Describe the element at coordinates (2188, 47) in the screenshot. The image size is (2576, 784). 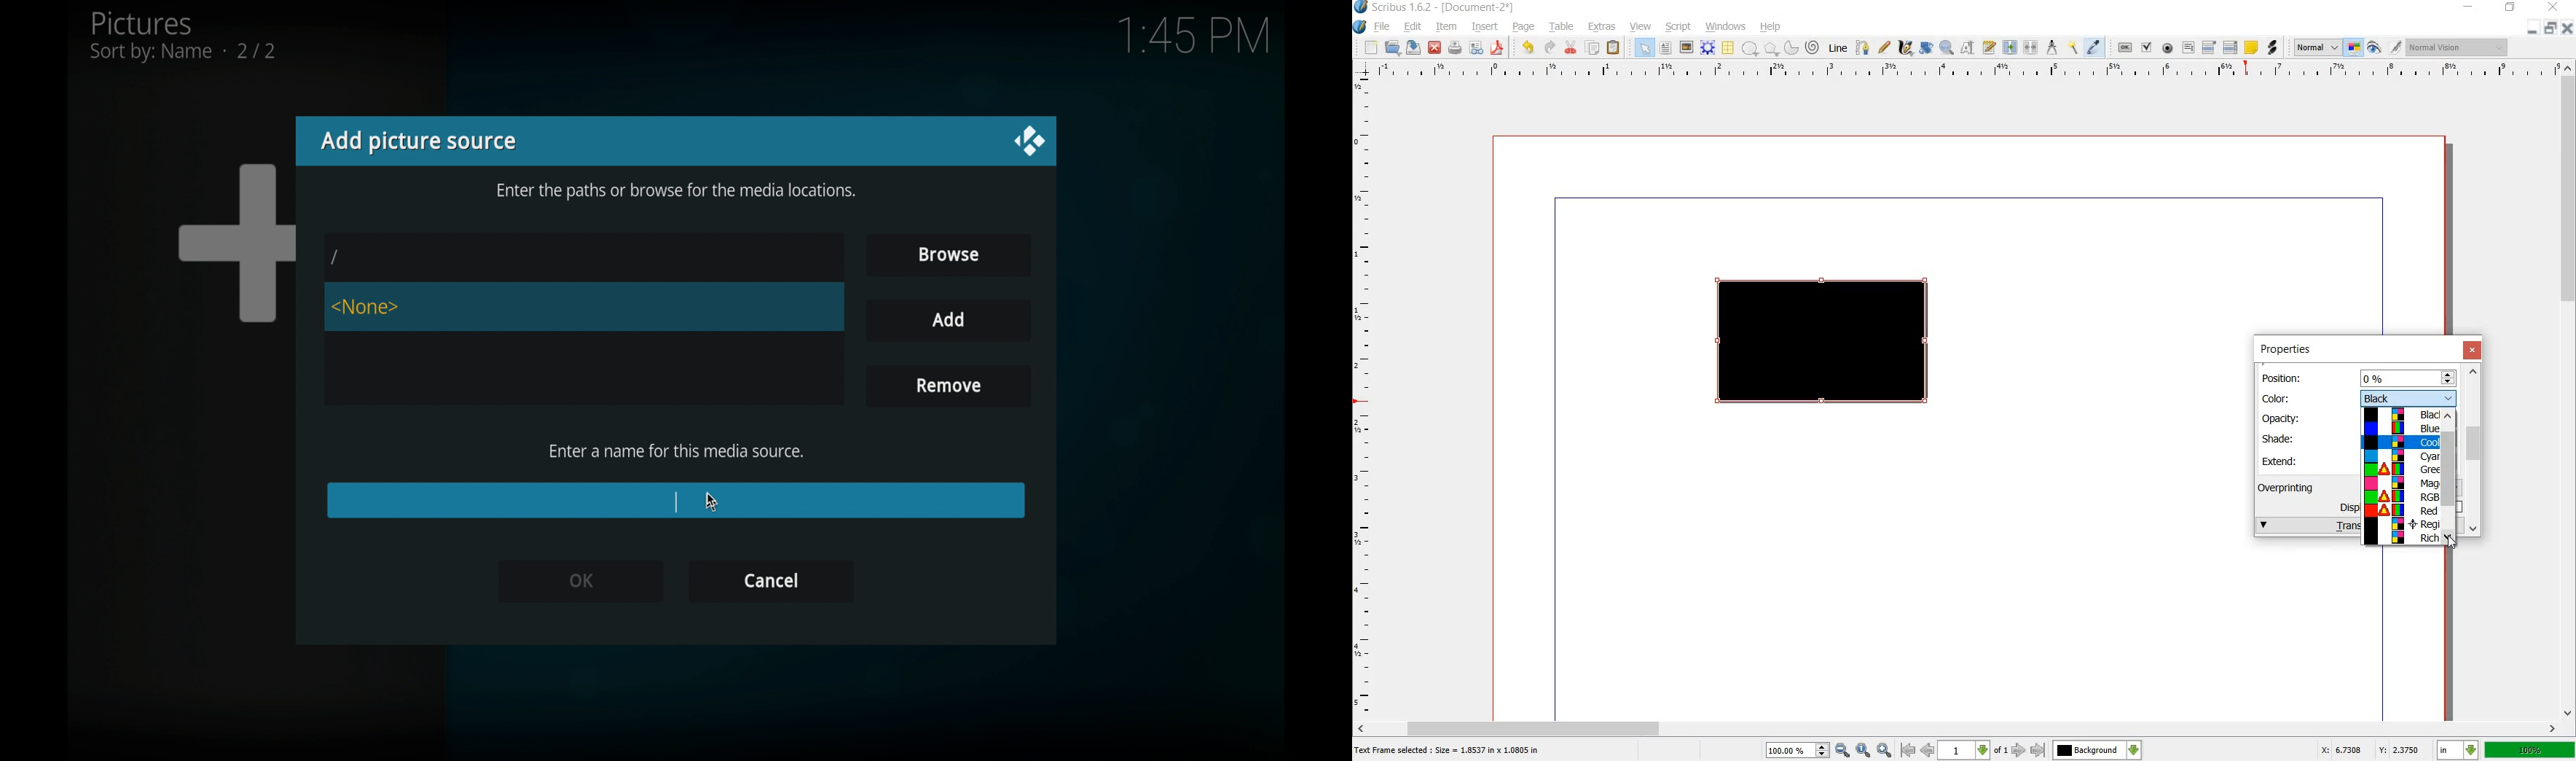
I see `pdf text field` at that location.